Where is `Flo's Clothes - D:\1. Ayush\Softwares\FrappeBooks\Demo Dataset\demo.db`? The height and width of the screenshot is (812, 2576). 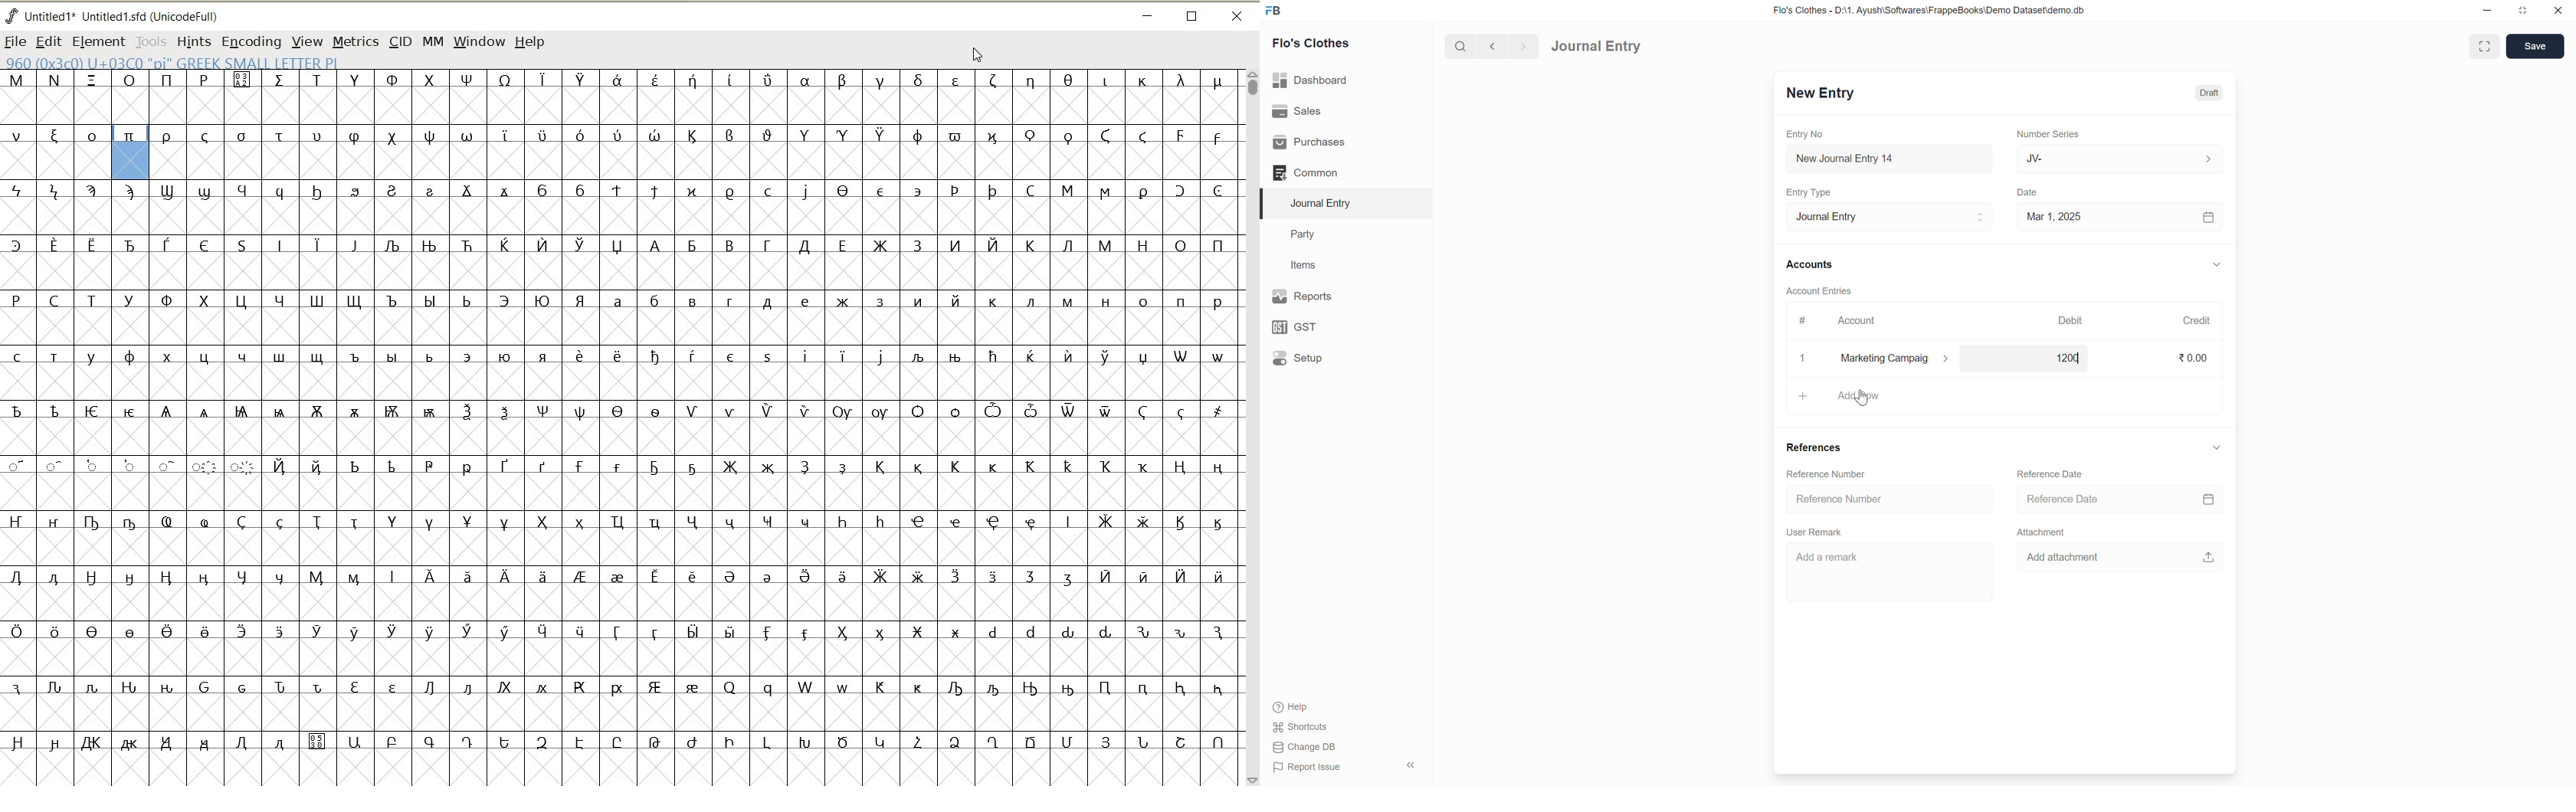 Flo's Clothes - D:\1. Ayush\Softwares\FrappeBooks\Demo Dataset\demo.db is located at coordinates (1933, 10).